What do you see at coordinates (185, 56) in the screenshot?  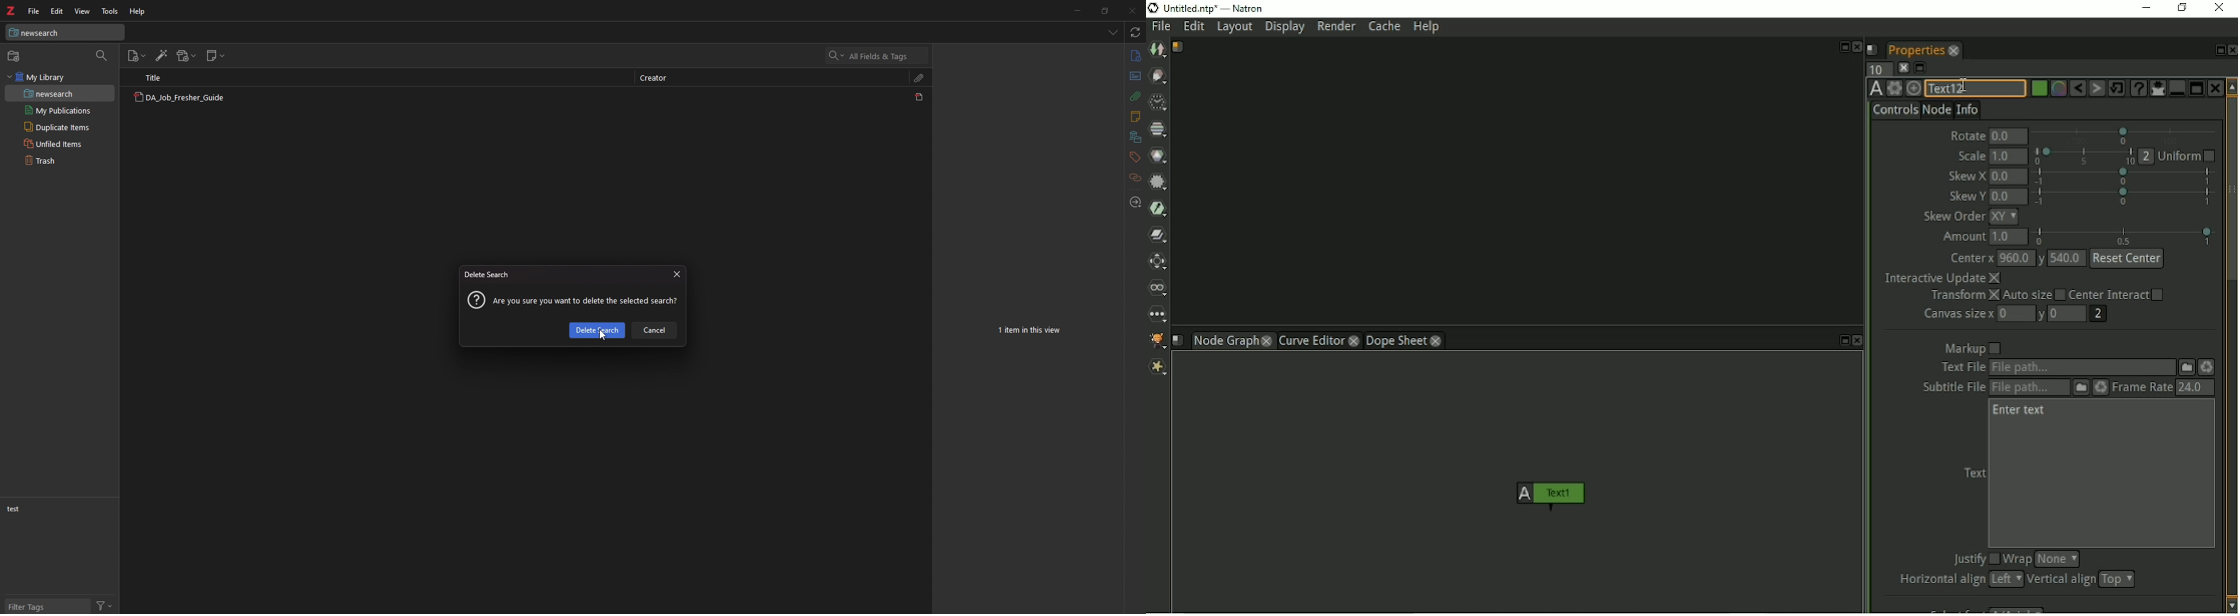 I see `Add attachments` at bounding box center [185, 56].